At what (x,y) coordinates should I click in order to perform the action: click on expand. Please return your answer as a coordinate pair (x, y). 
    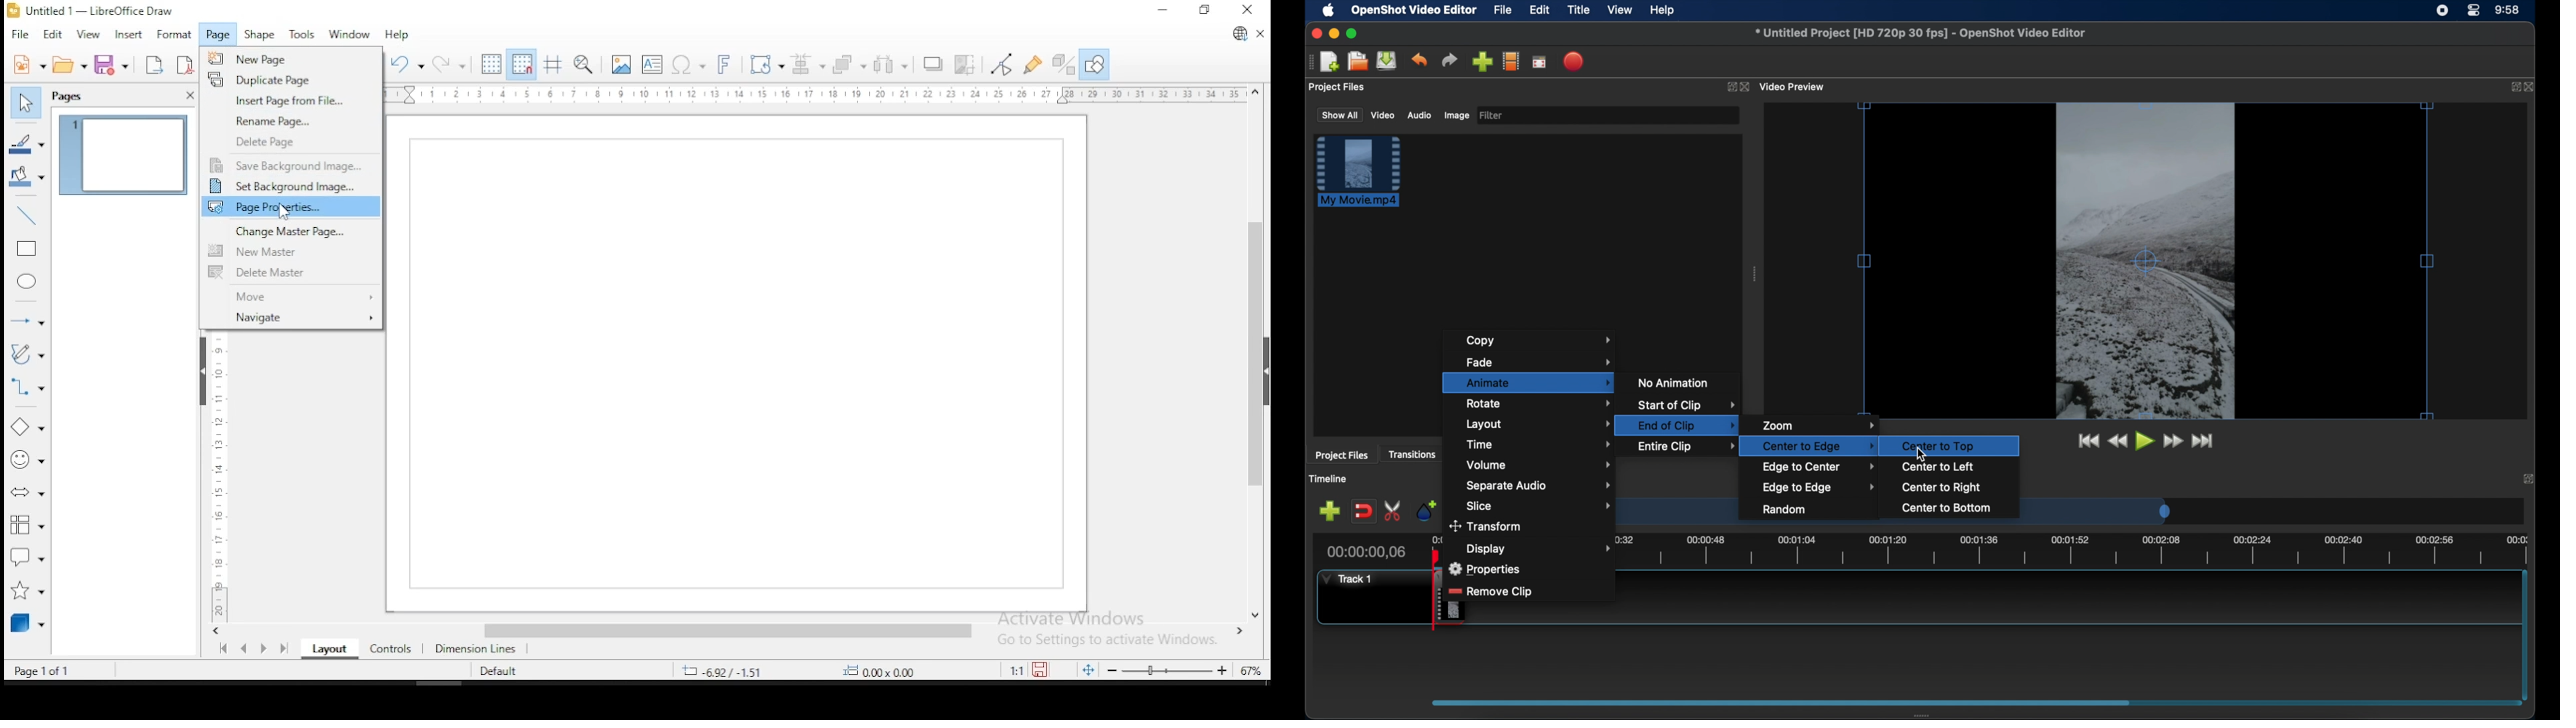
    Looking at the image, I should click on (2531, 478).